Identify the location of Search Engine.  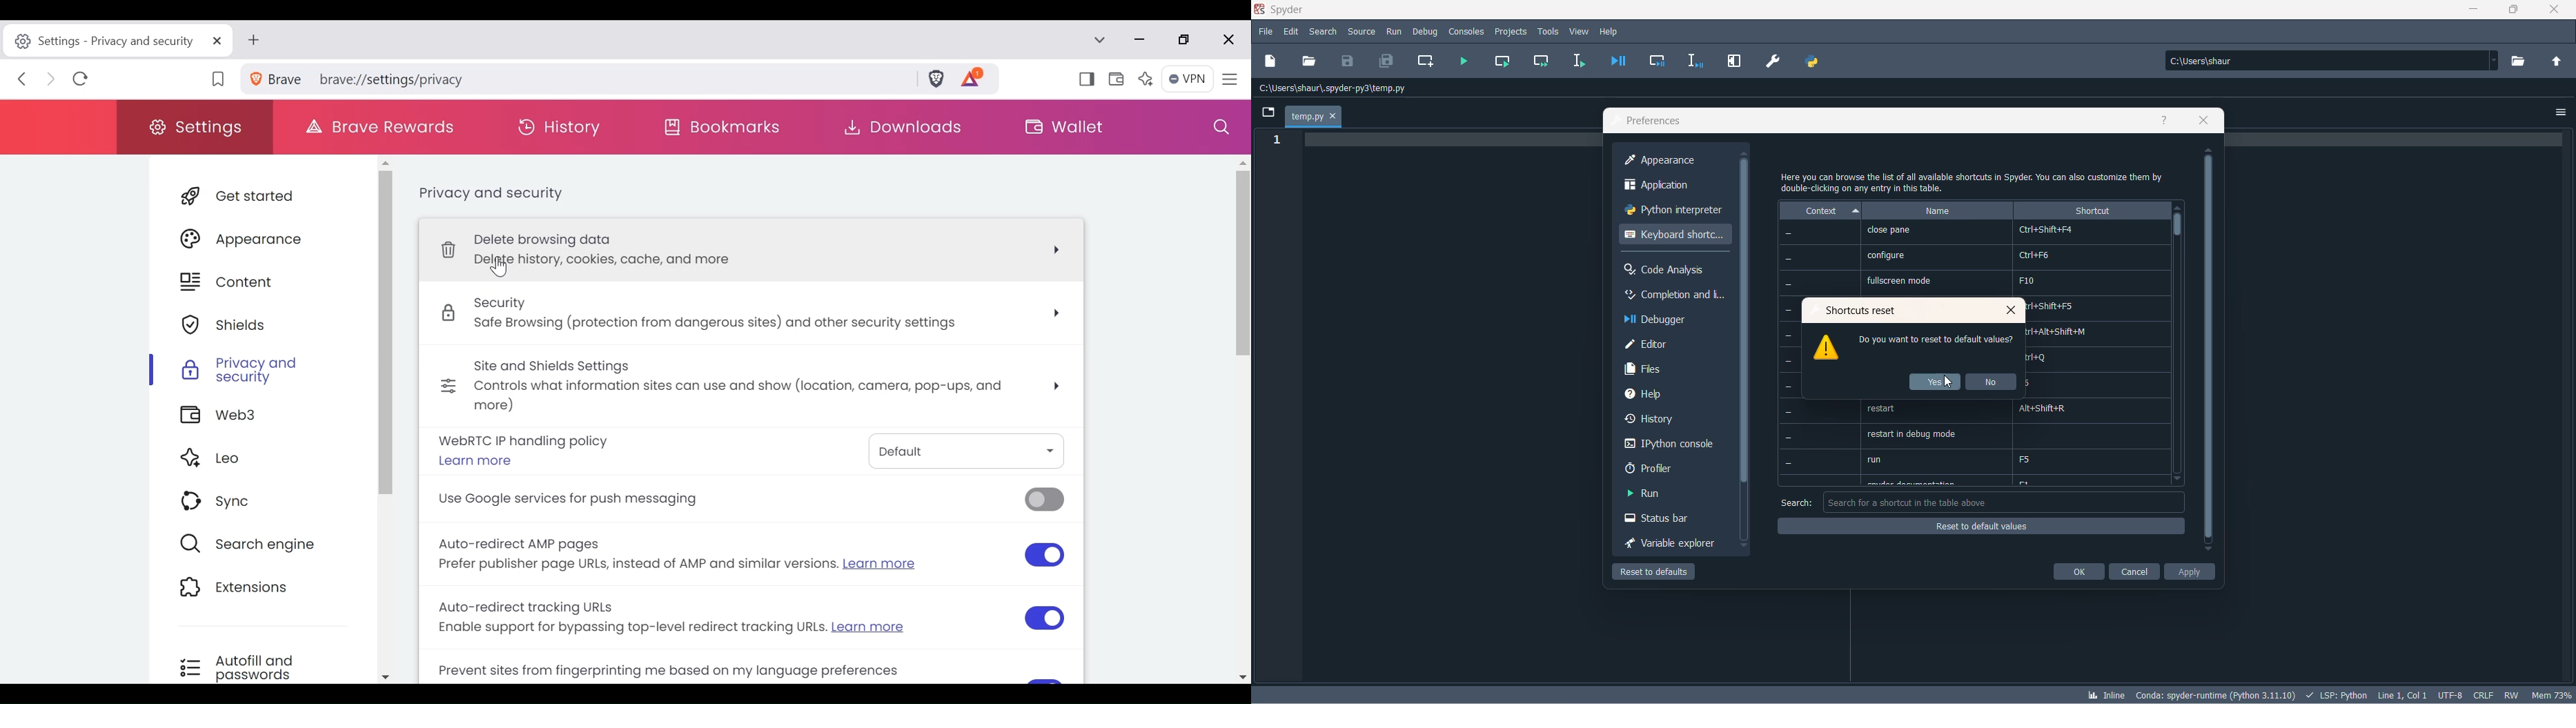
(256, 544).